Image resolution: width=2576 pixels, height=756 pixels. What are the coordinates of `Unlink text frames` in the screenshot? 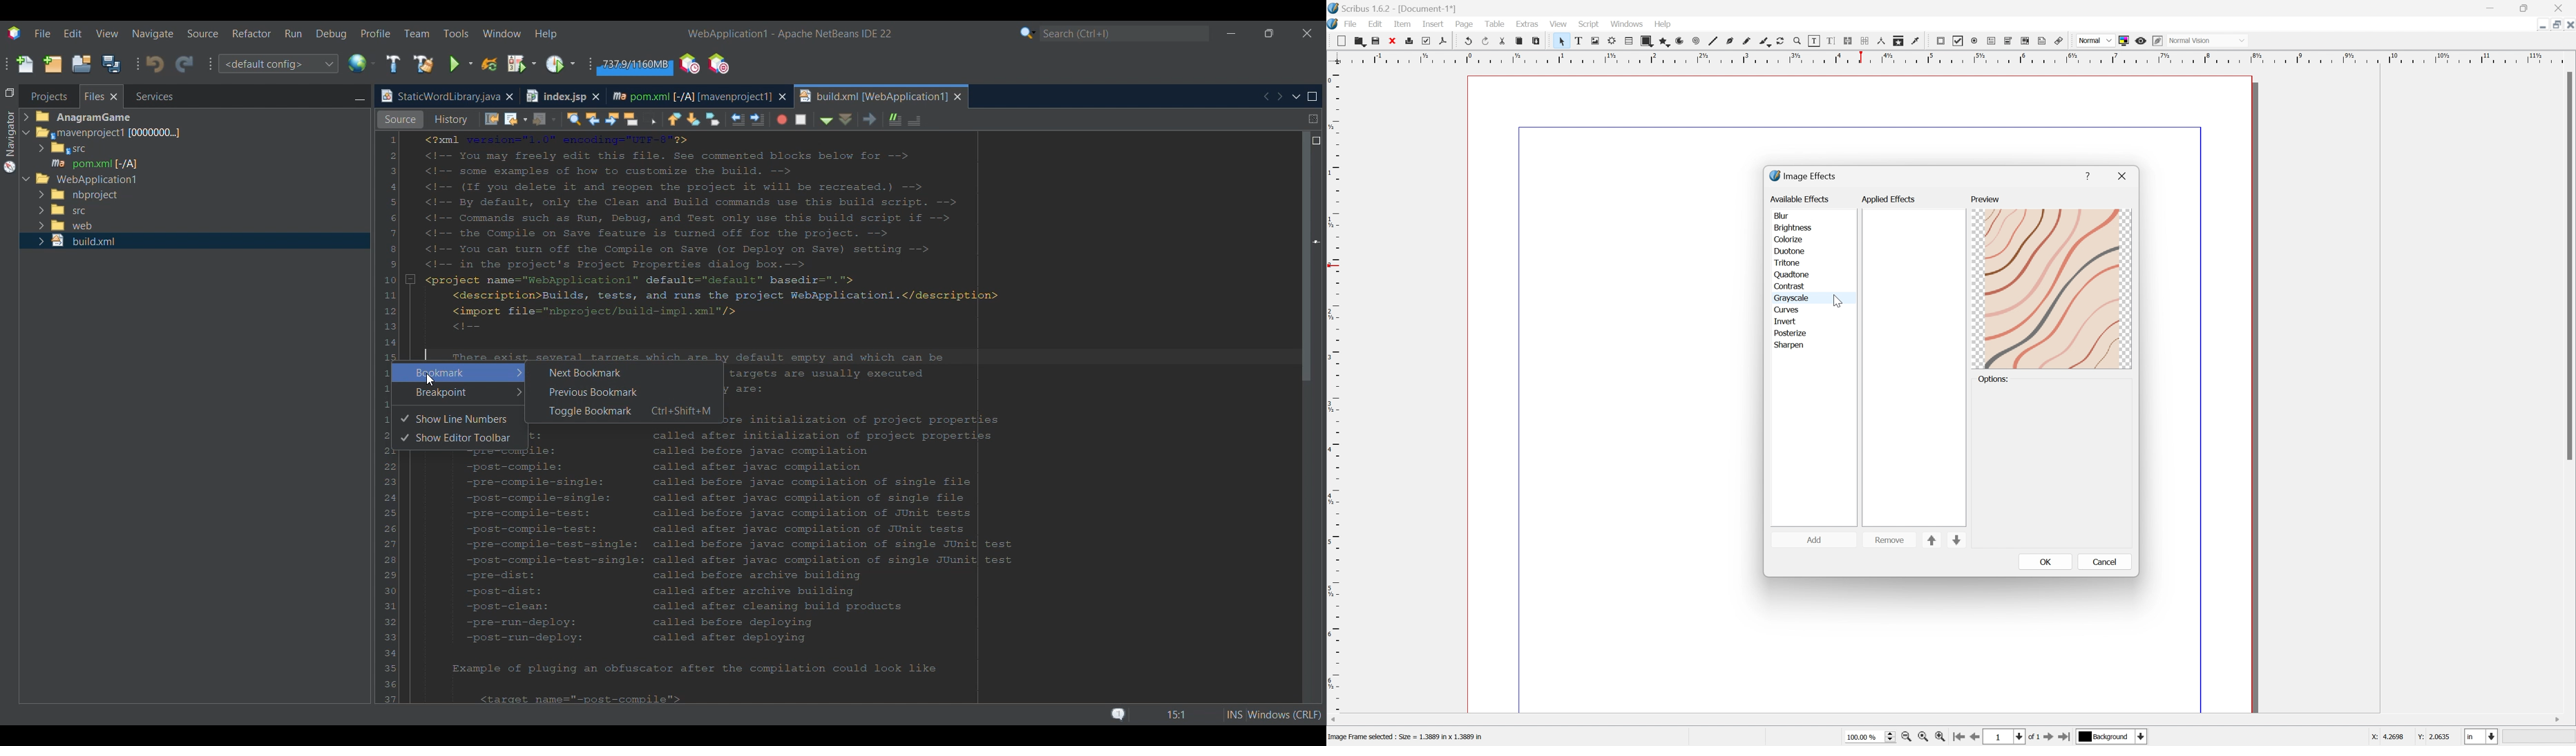 It's located at (1867, 41).